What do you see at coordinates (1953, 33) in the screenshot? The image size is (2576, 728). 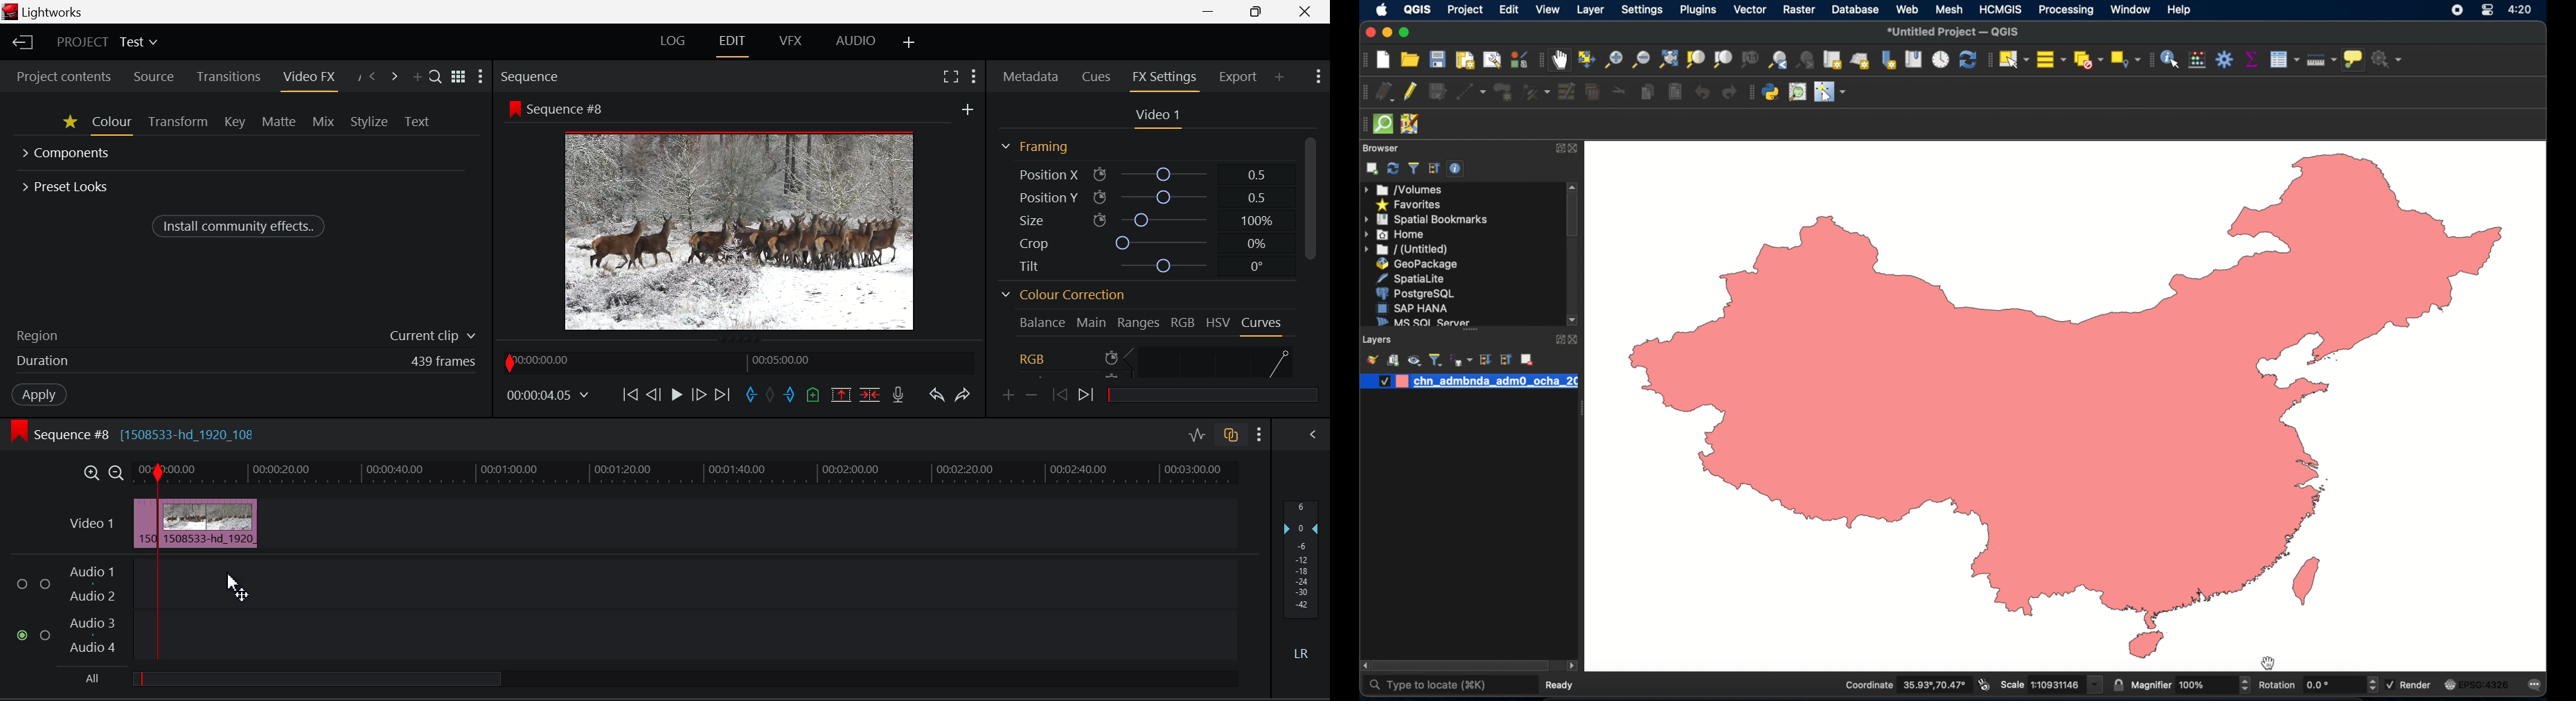 I see `*untitled project - QGIS` at bounding box center [1953, 33].